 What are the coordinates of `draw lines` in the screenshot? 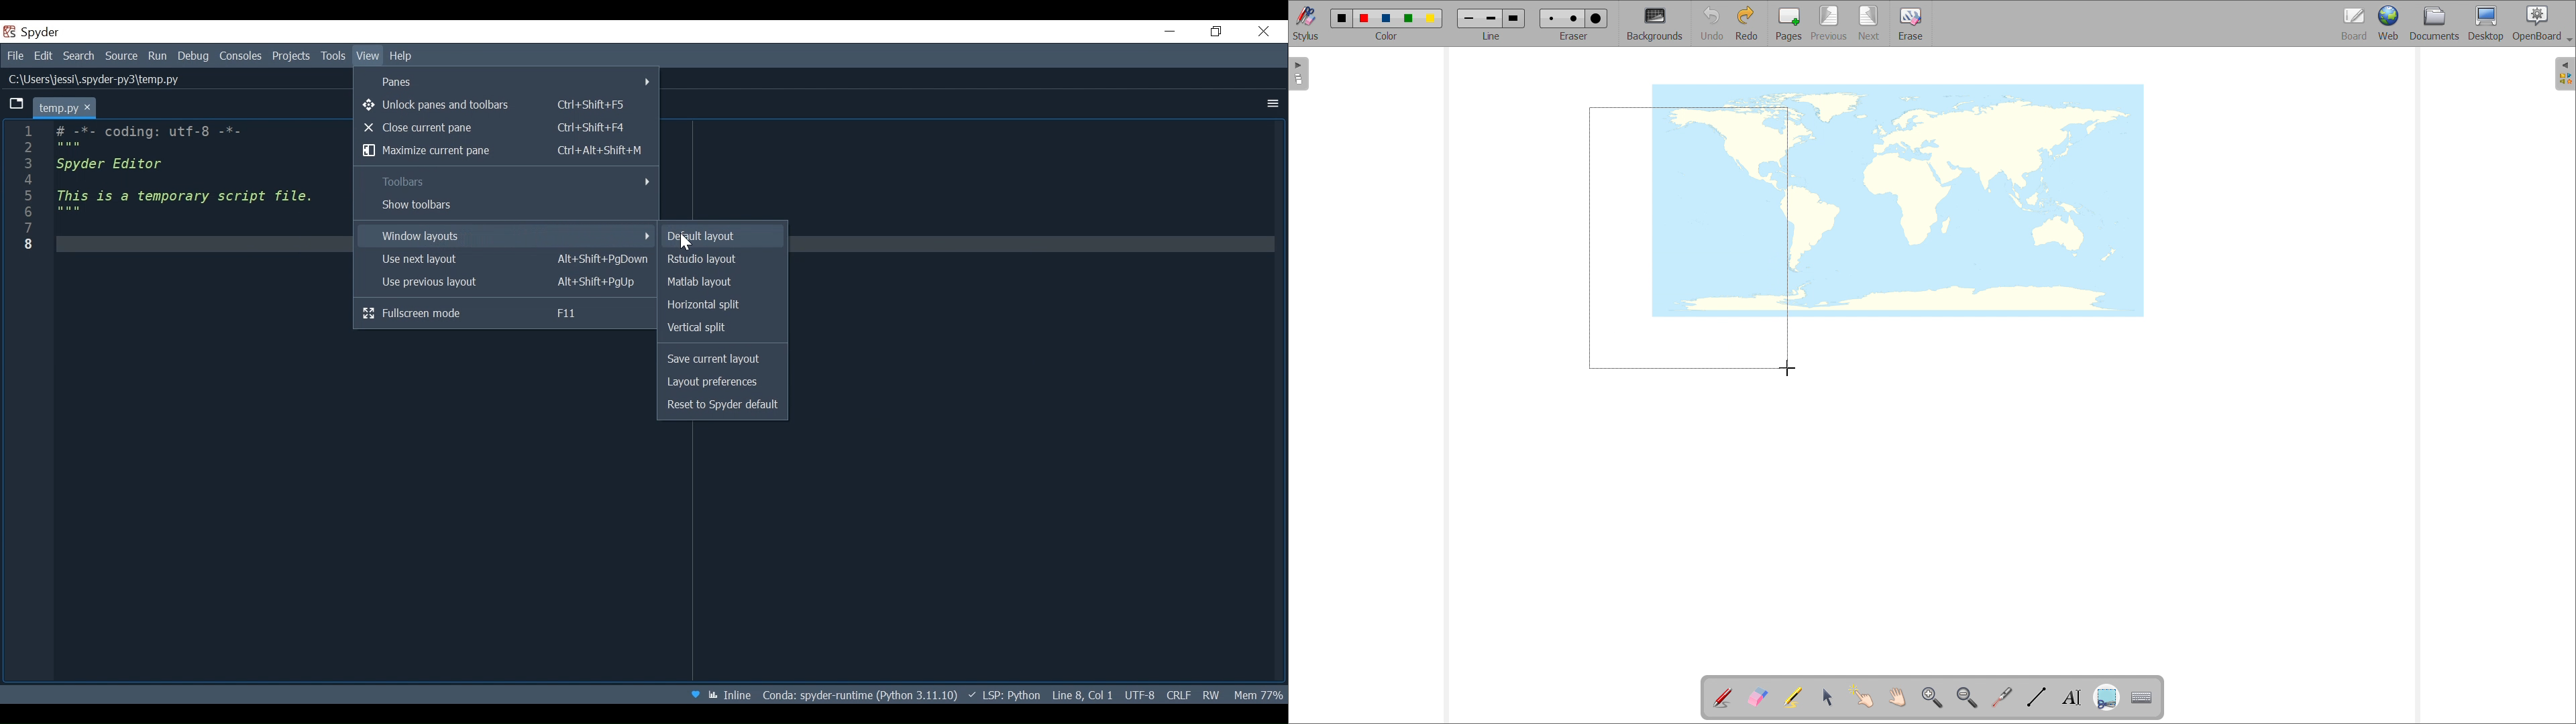 It's located at (2037, 697).